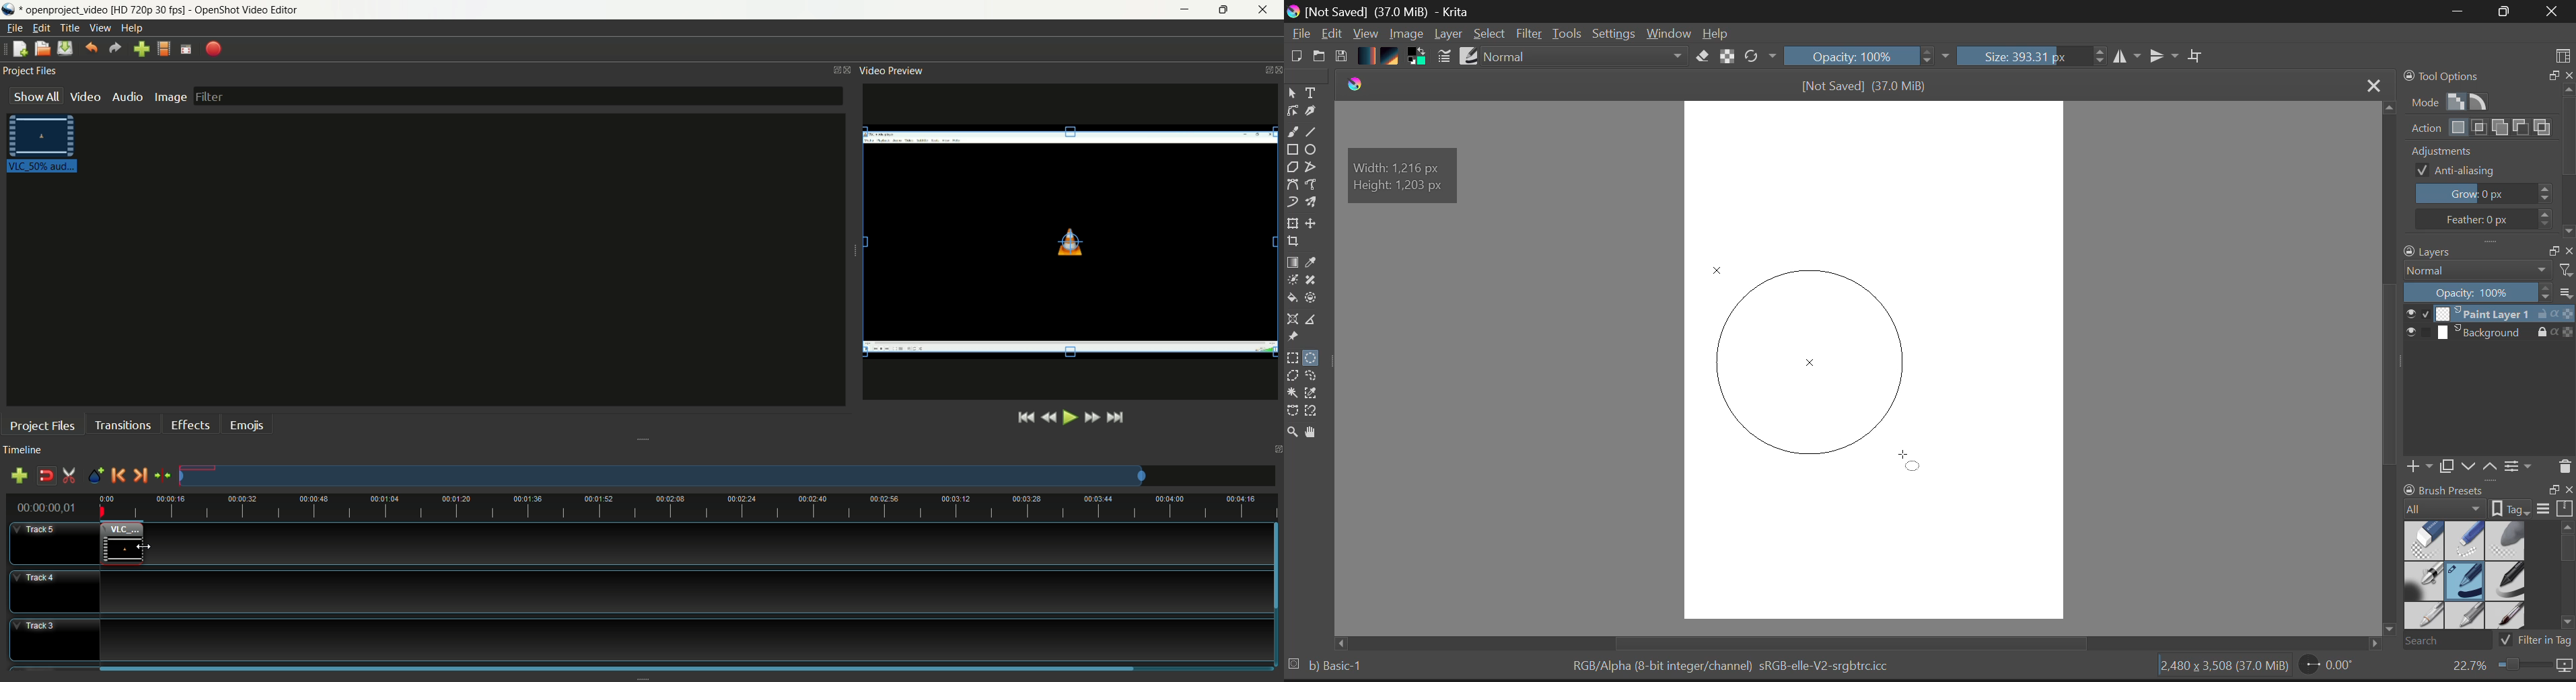 This screenshot has width=2576, height=700. What do you see at coordinates (1292, 430) in the screenshot?
I see `Zoom` at bounding box center [1292, 430].